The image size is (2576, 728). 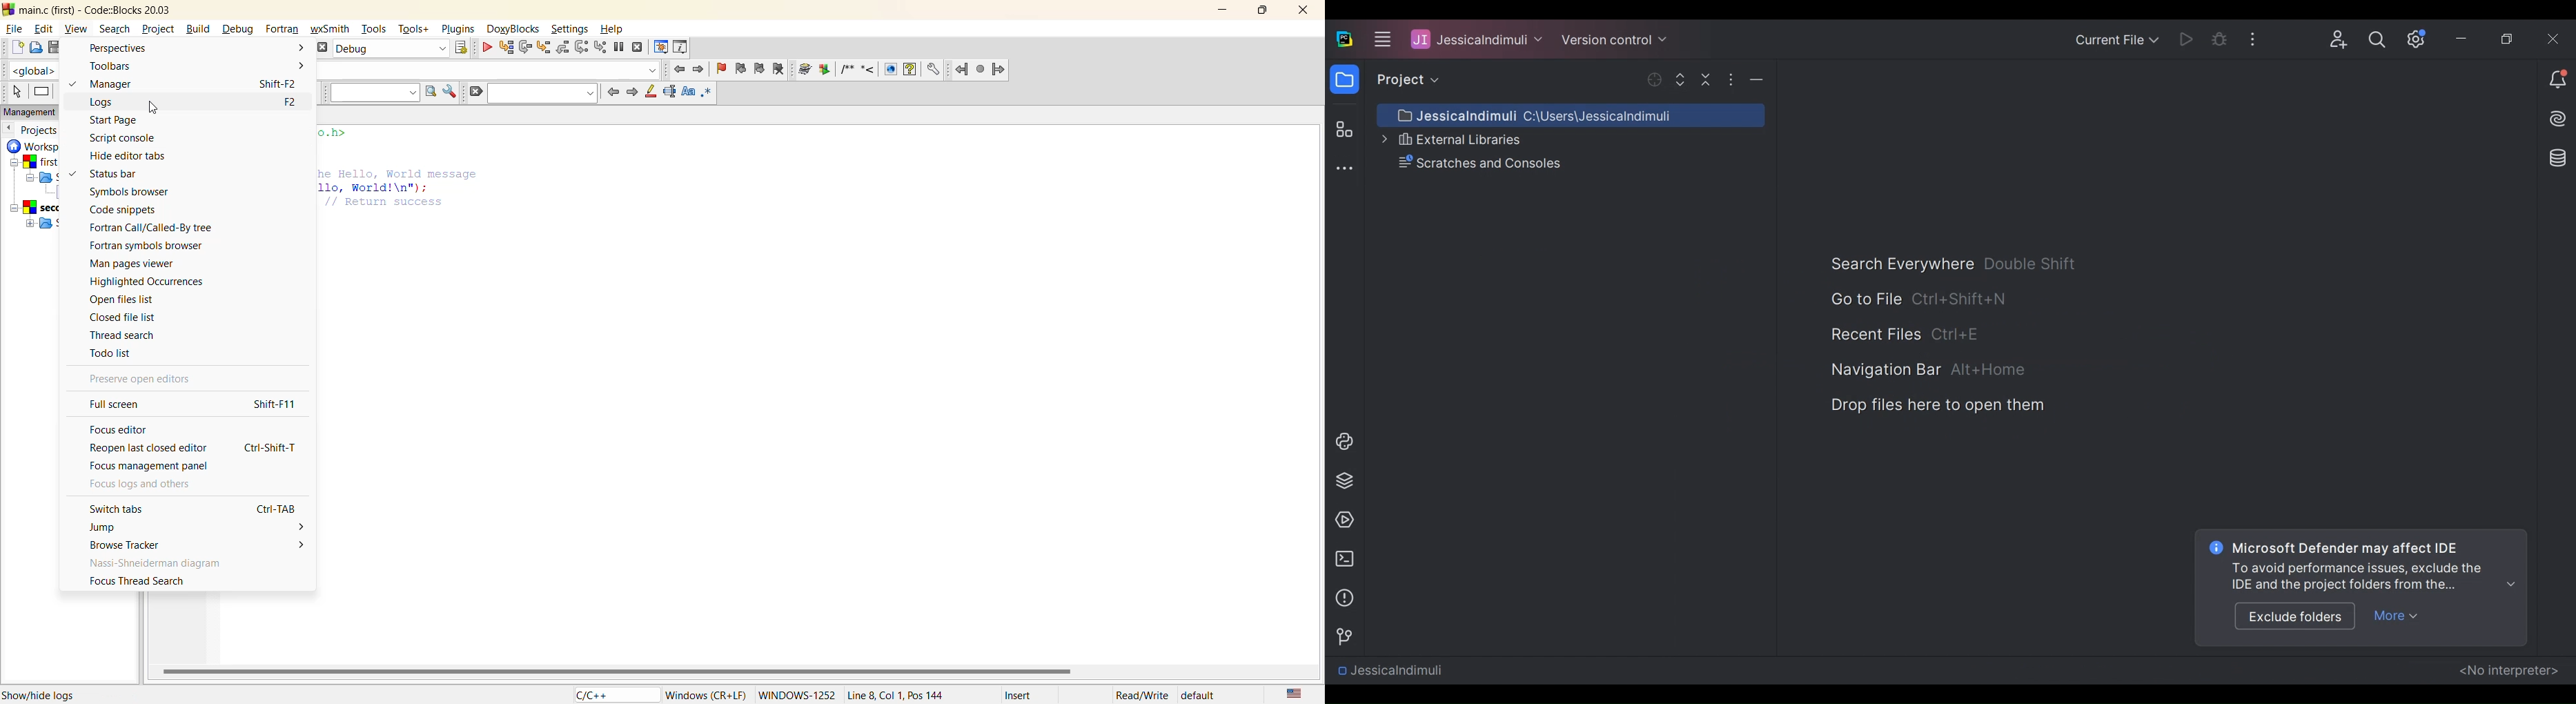 I want to click on web, so click(x=891, y=69).